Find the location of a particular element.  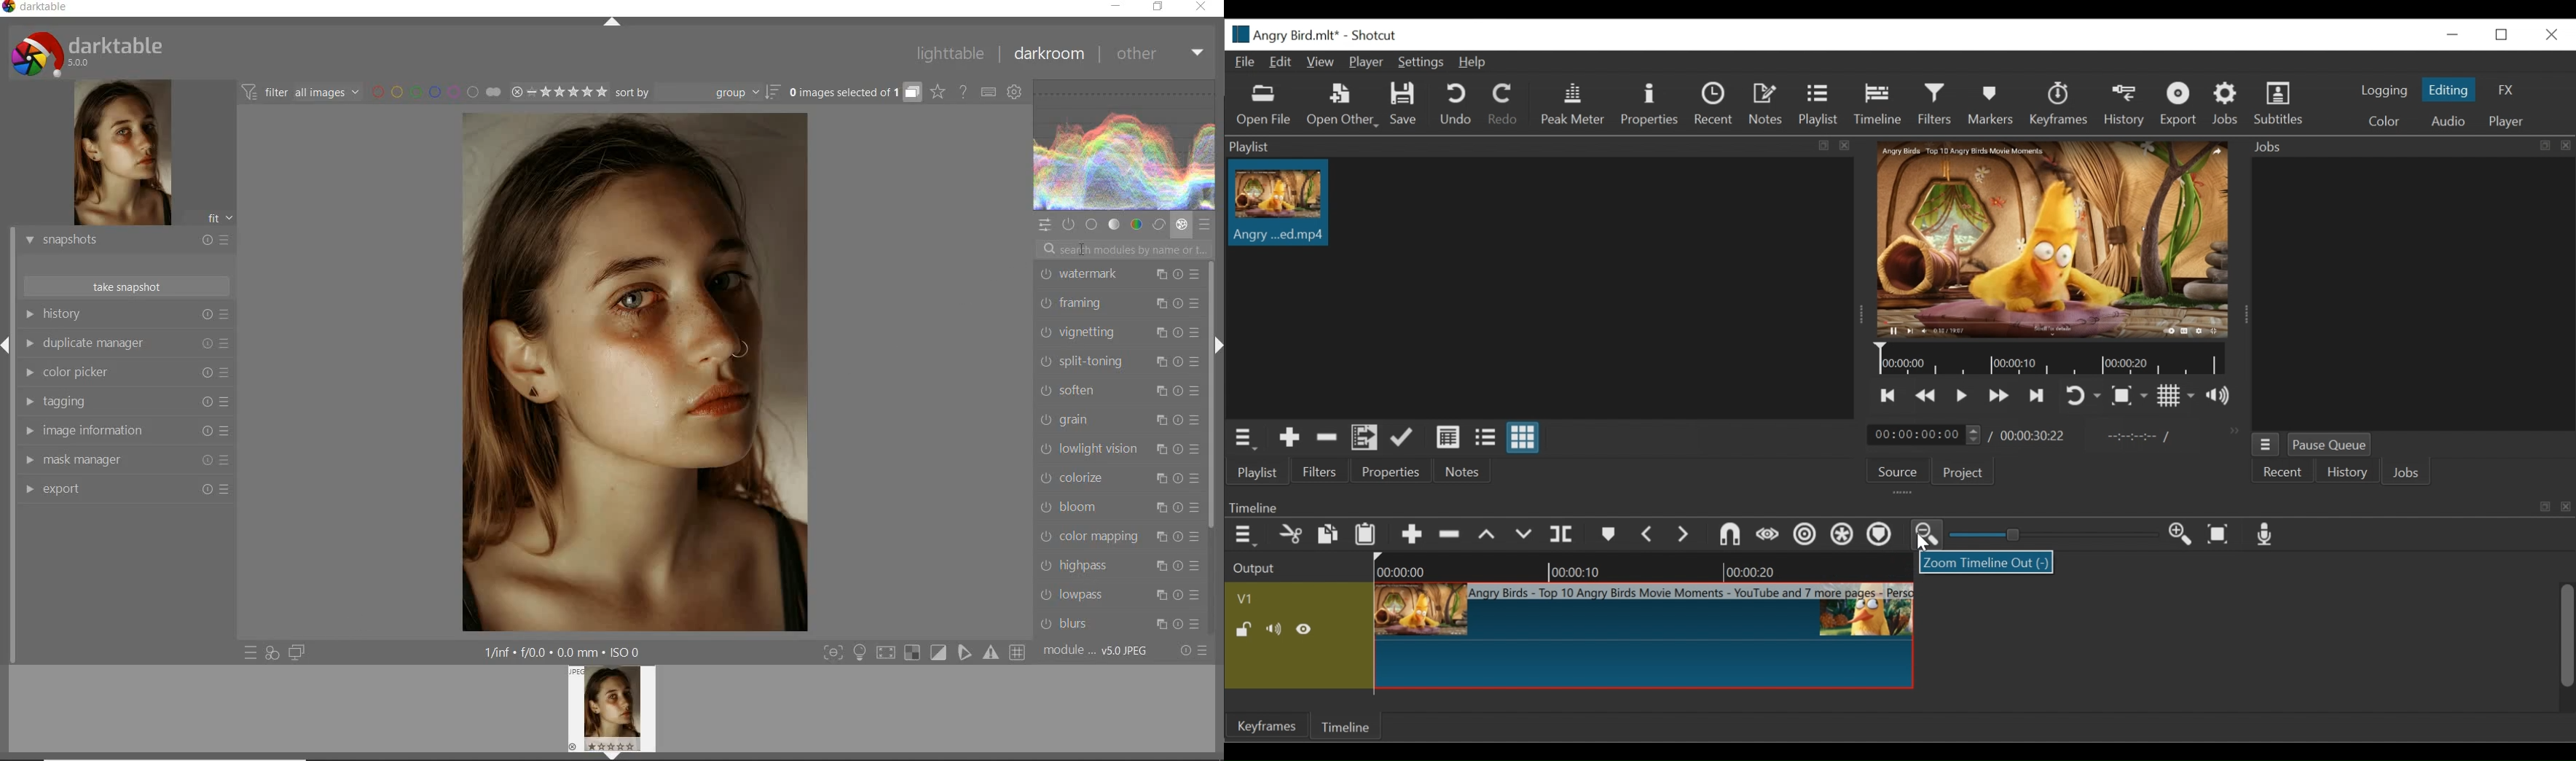

Toggle Zoom  is located at coordinates (2130, 395).